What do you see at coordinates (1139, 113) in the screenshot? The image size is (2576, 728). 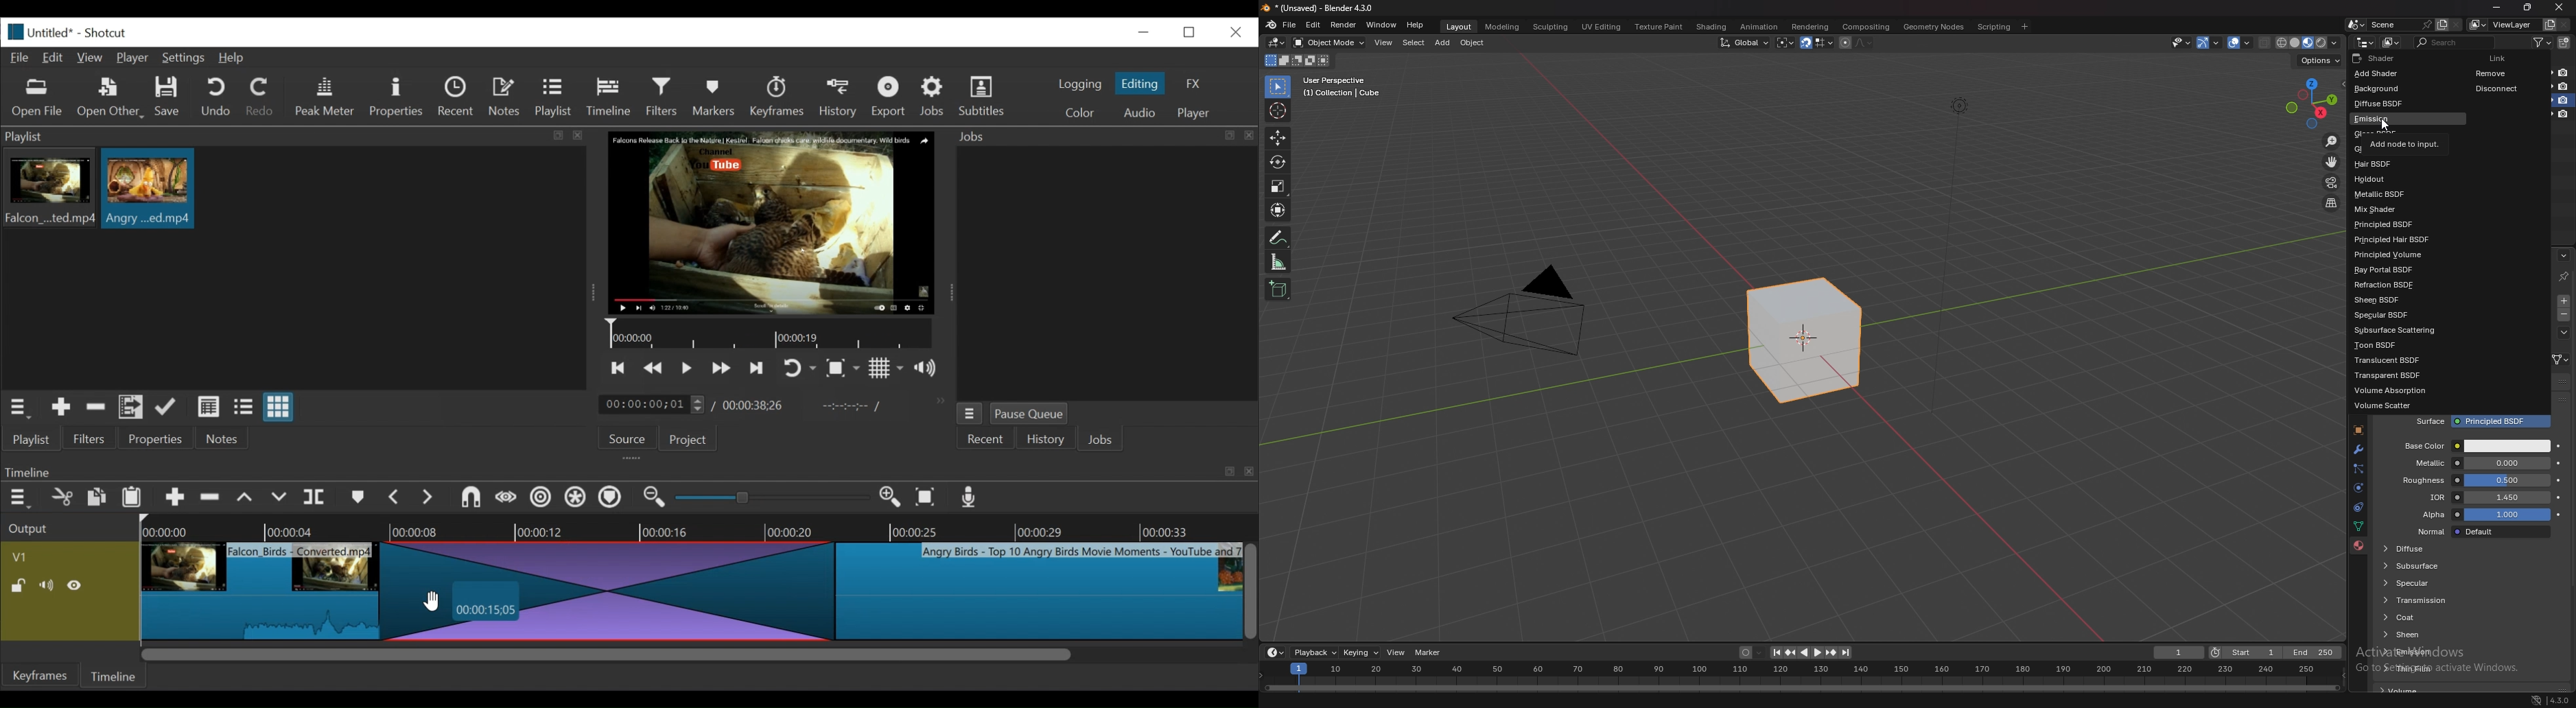 I see `Audio` at bounding box center [1139, 113].